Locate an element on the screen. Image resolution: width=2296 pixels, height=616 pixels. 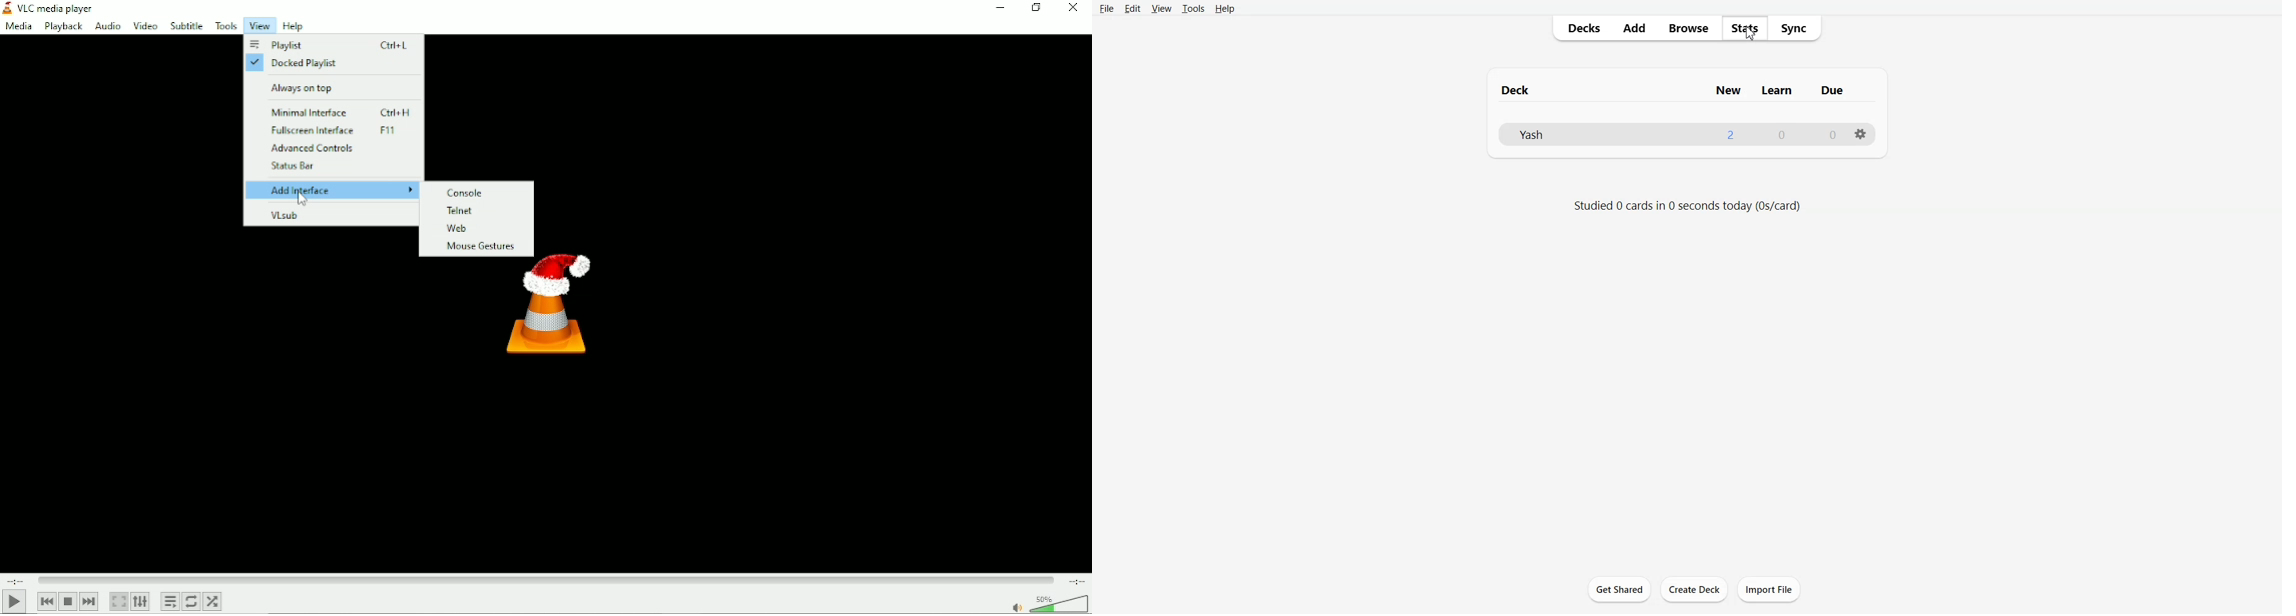
Cursor is located at coordinates (303, 200).